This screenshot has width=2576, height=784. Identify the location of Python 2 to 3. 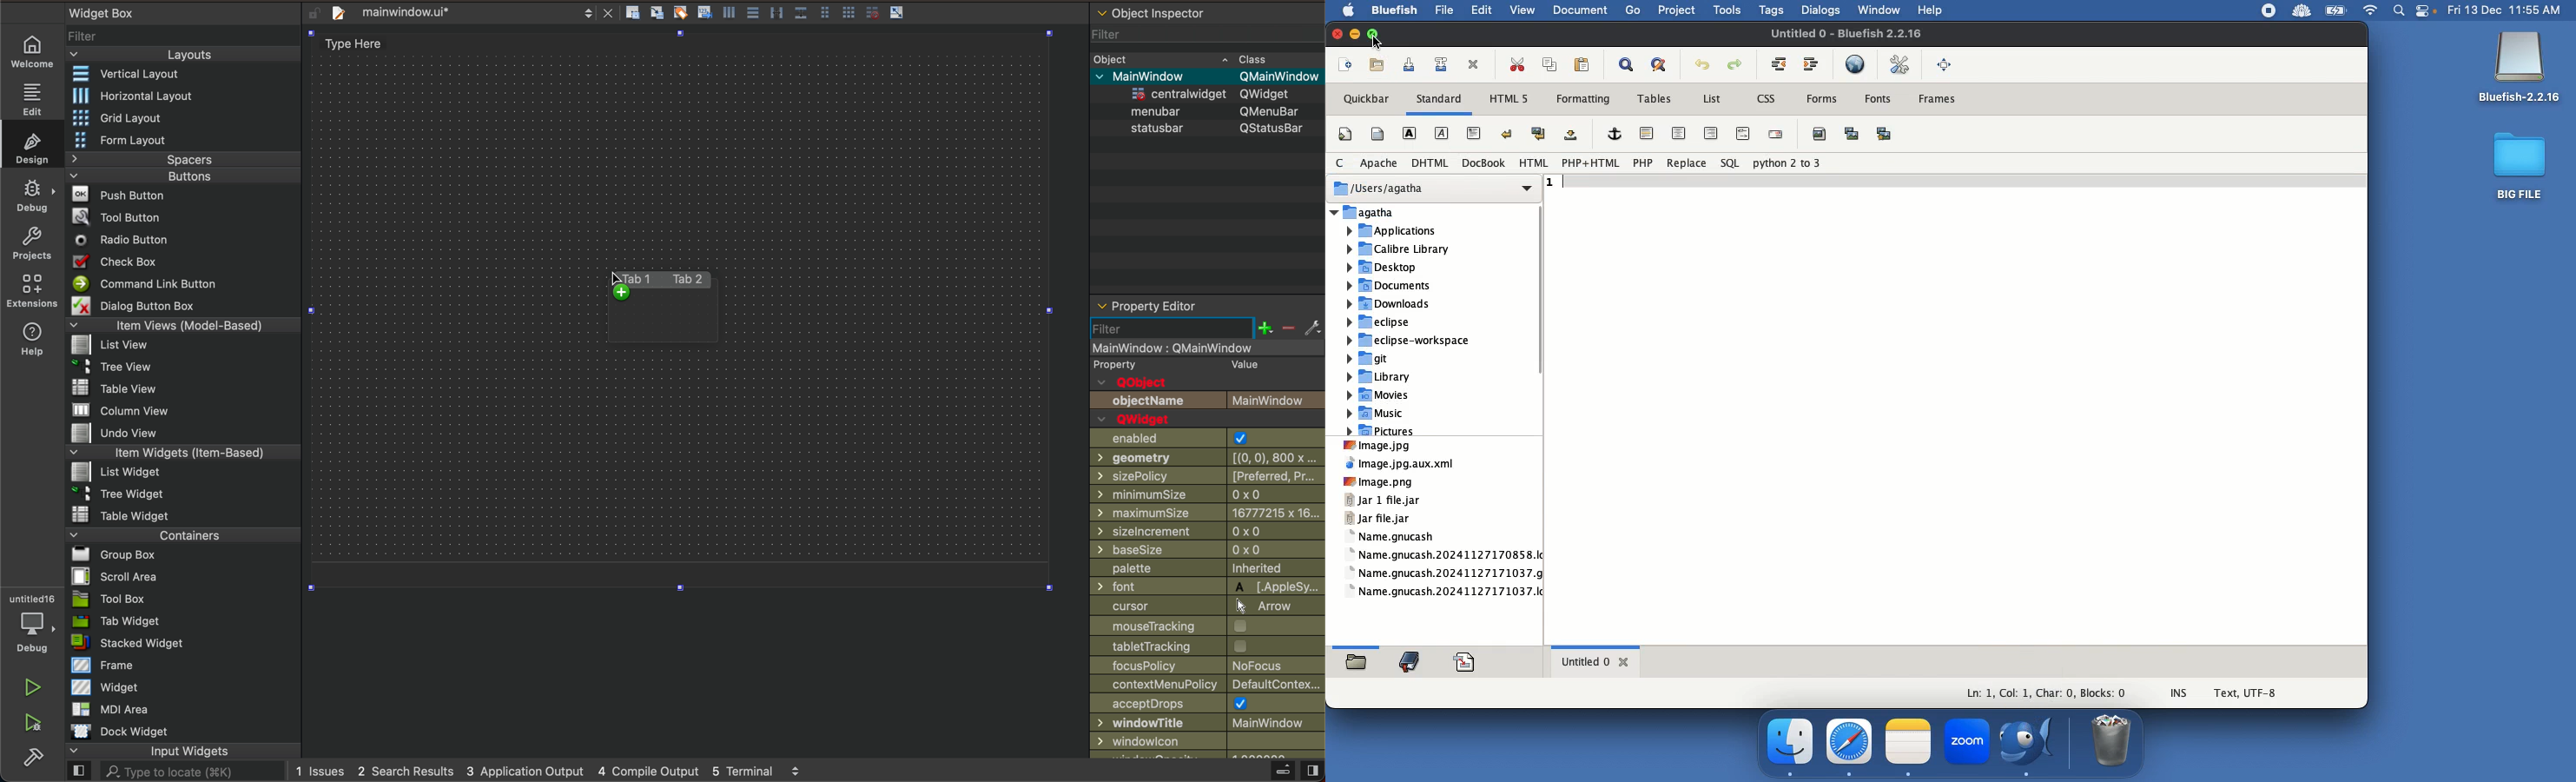
(1788, 164).